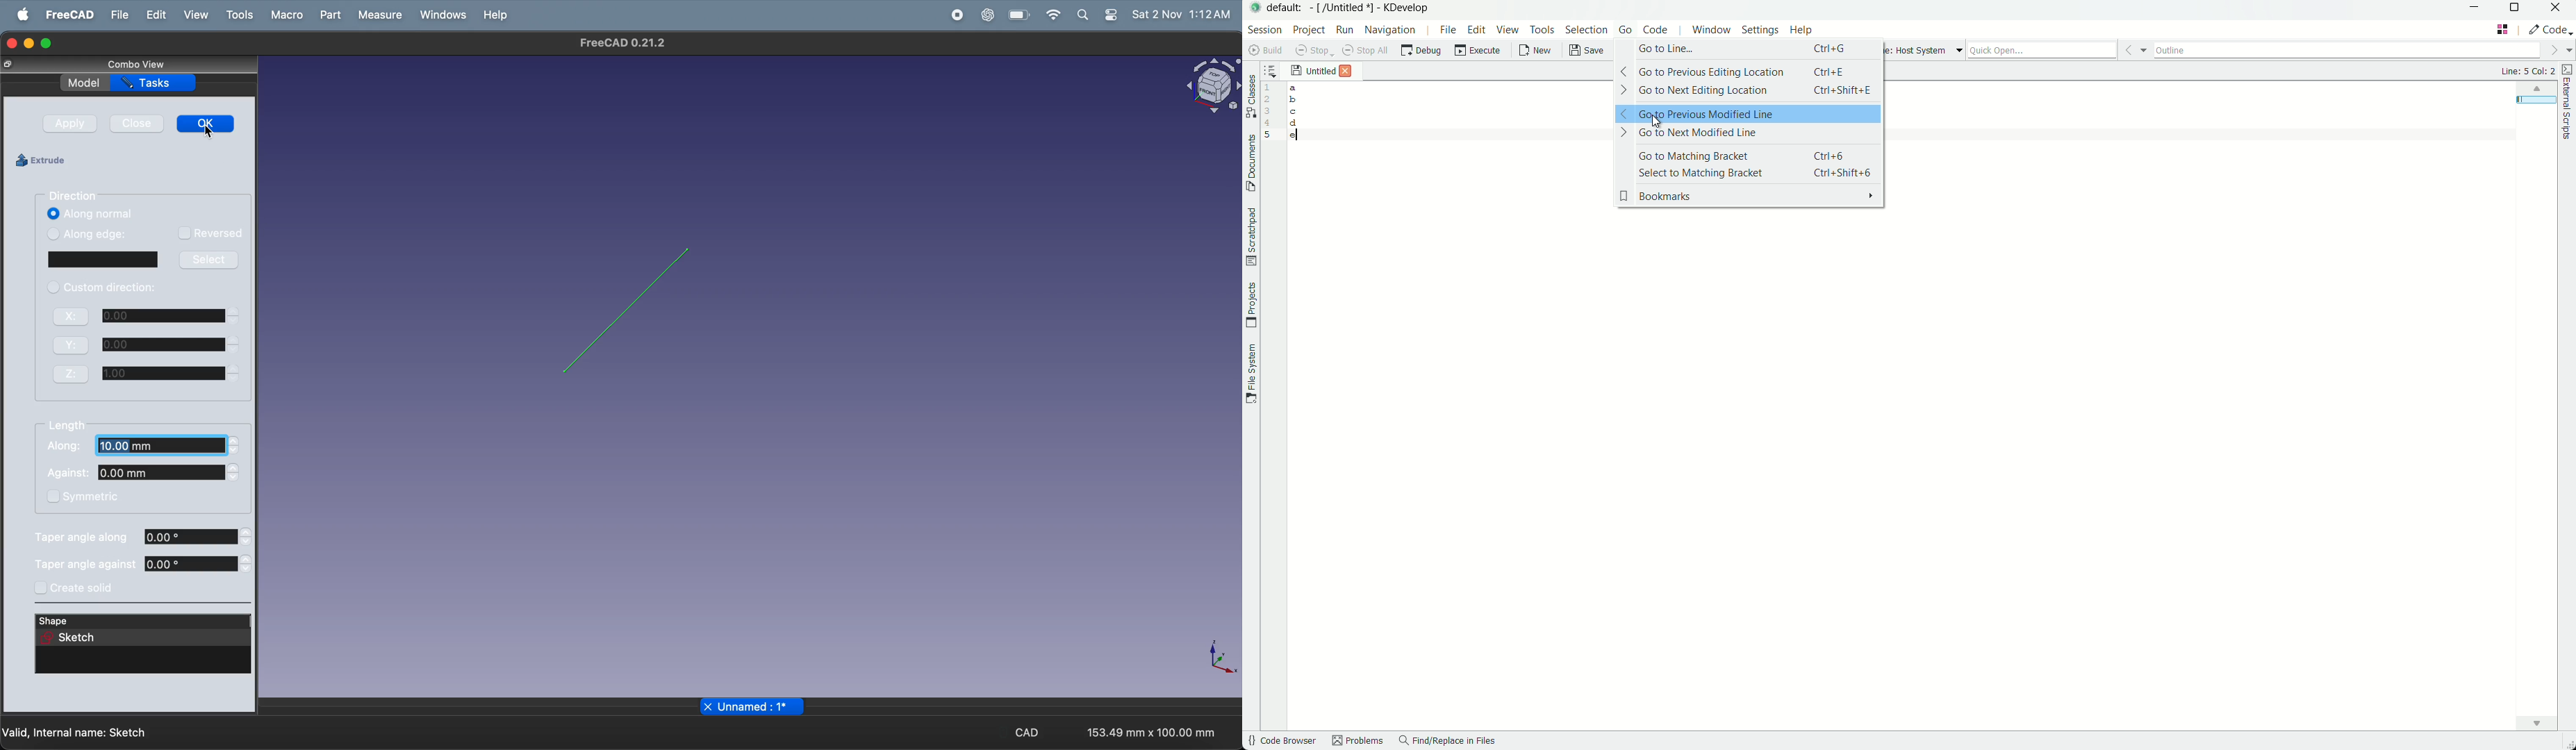  I want to click on Against  0.00mm, so click(139, 472).